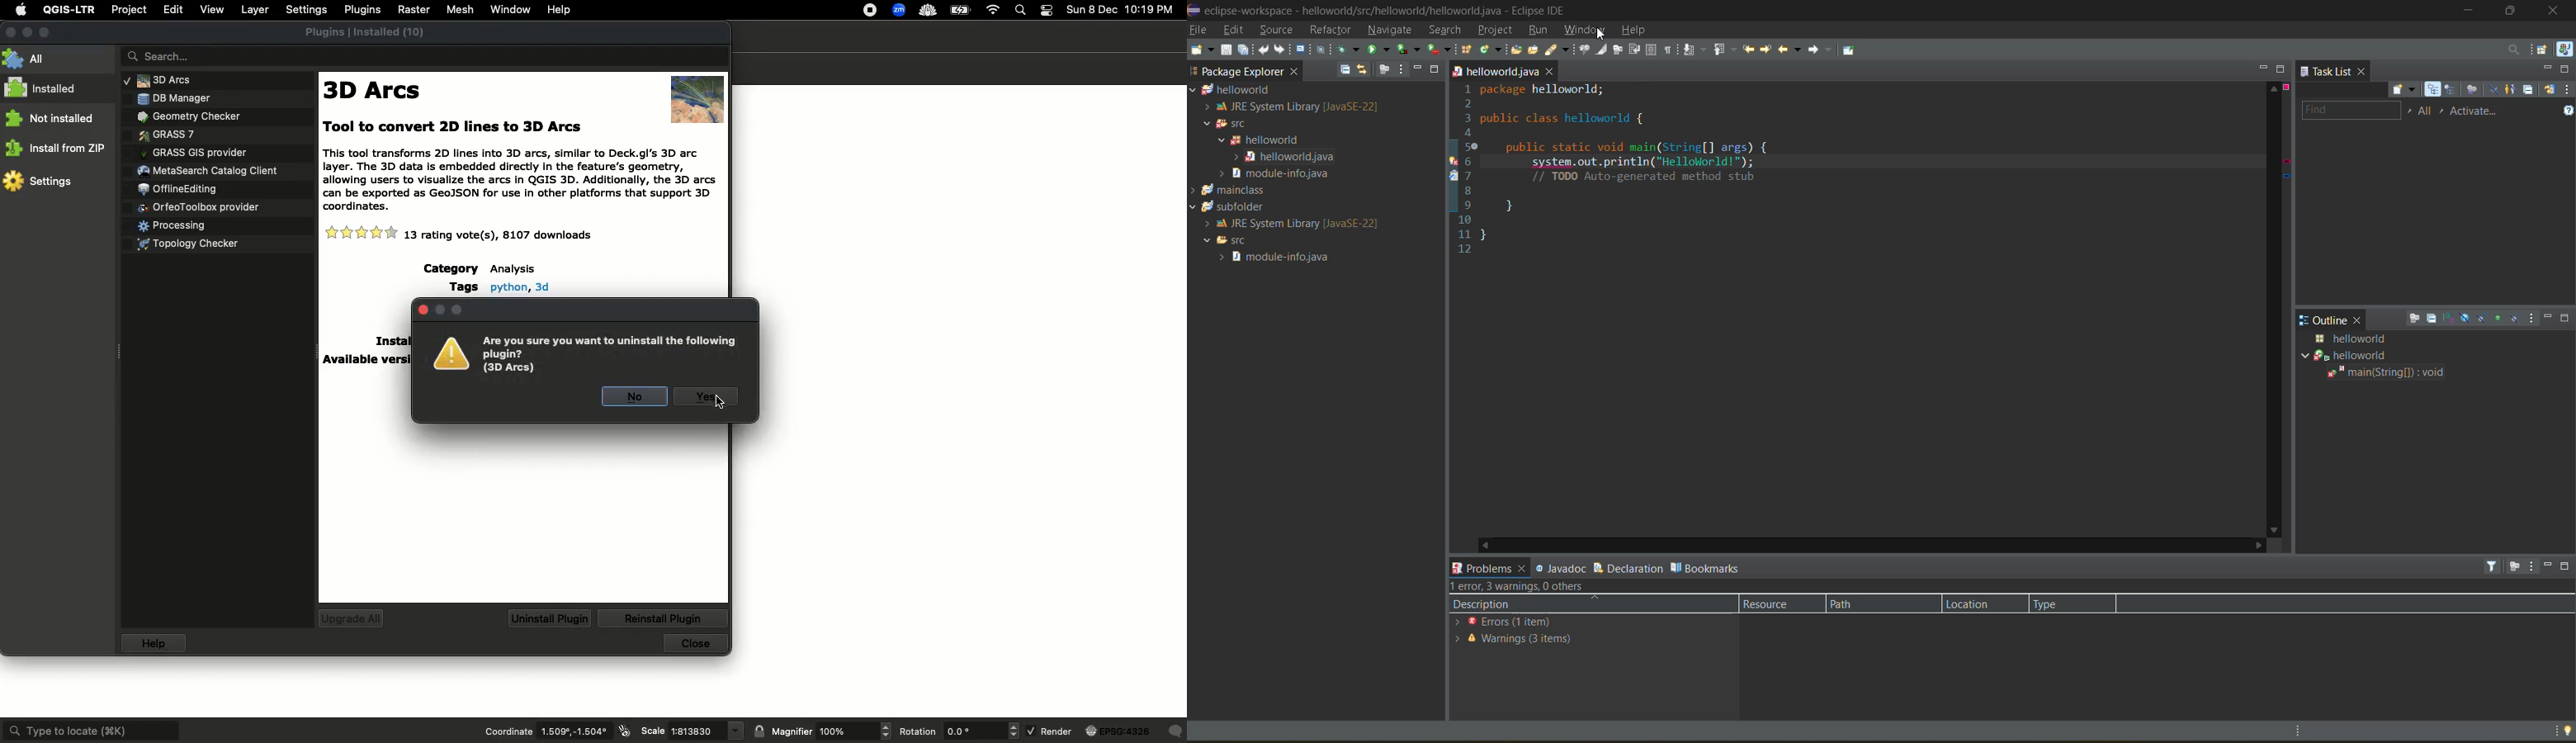 The image size is (2576, 756). Describe the element at coordinates (1468, 50) in the screenshot. I see `new java package` at that location.